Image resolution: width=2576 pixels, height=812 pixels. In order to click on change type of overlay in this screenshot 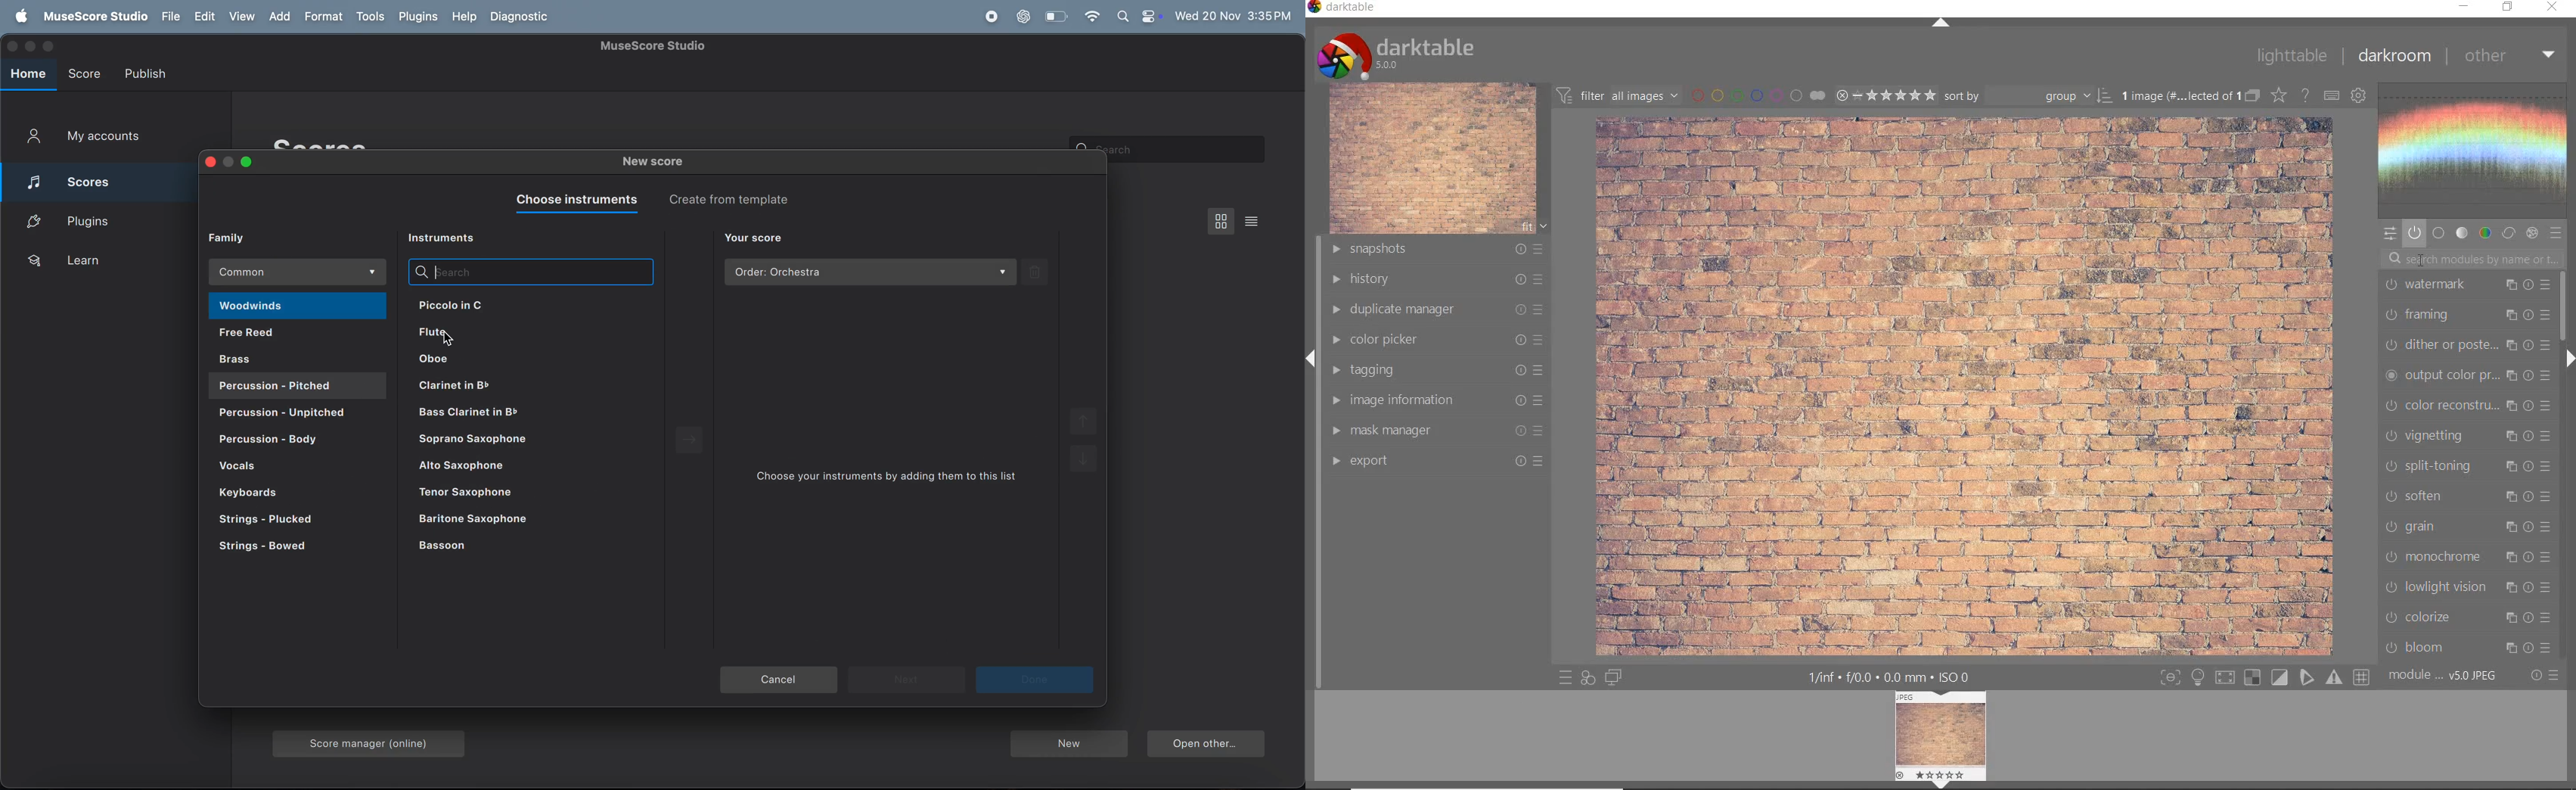, I will do `click(2278, 95)`.